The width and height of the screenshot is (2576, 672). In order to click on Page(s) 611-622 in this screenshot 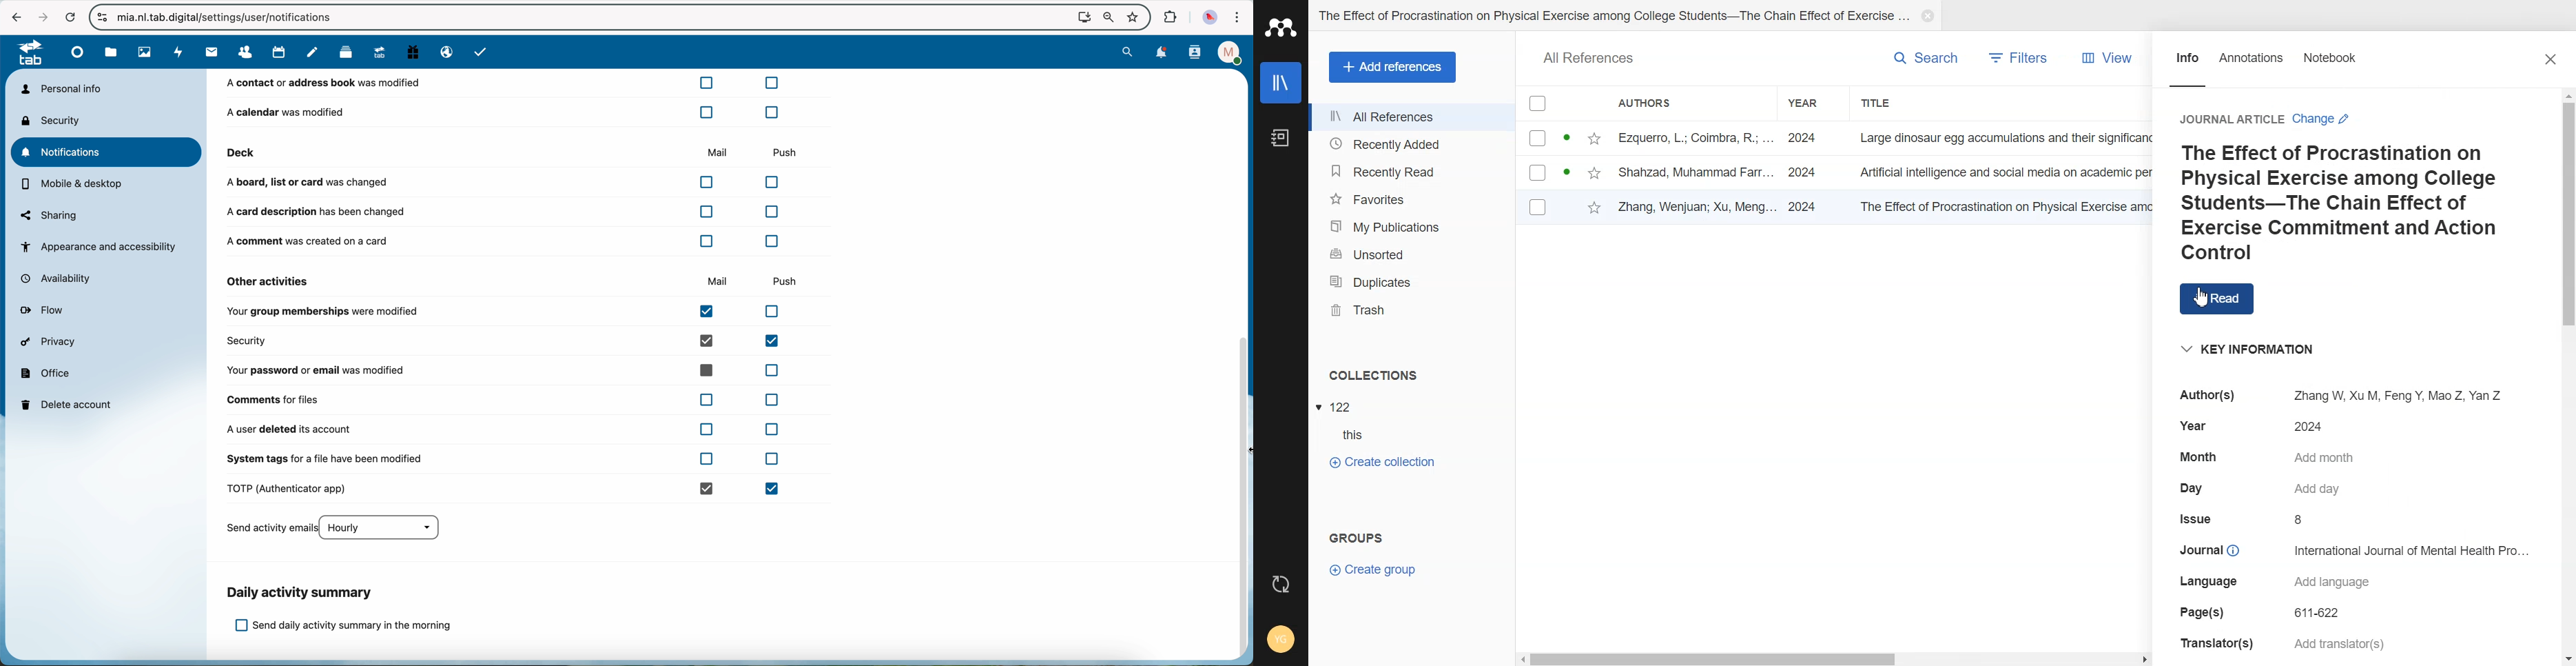, I will do `click(2265, 613)`.